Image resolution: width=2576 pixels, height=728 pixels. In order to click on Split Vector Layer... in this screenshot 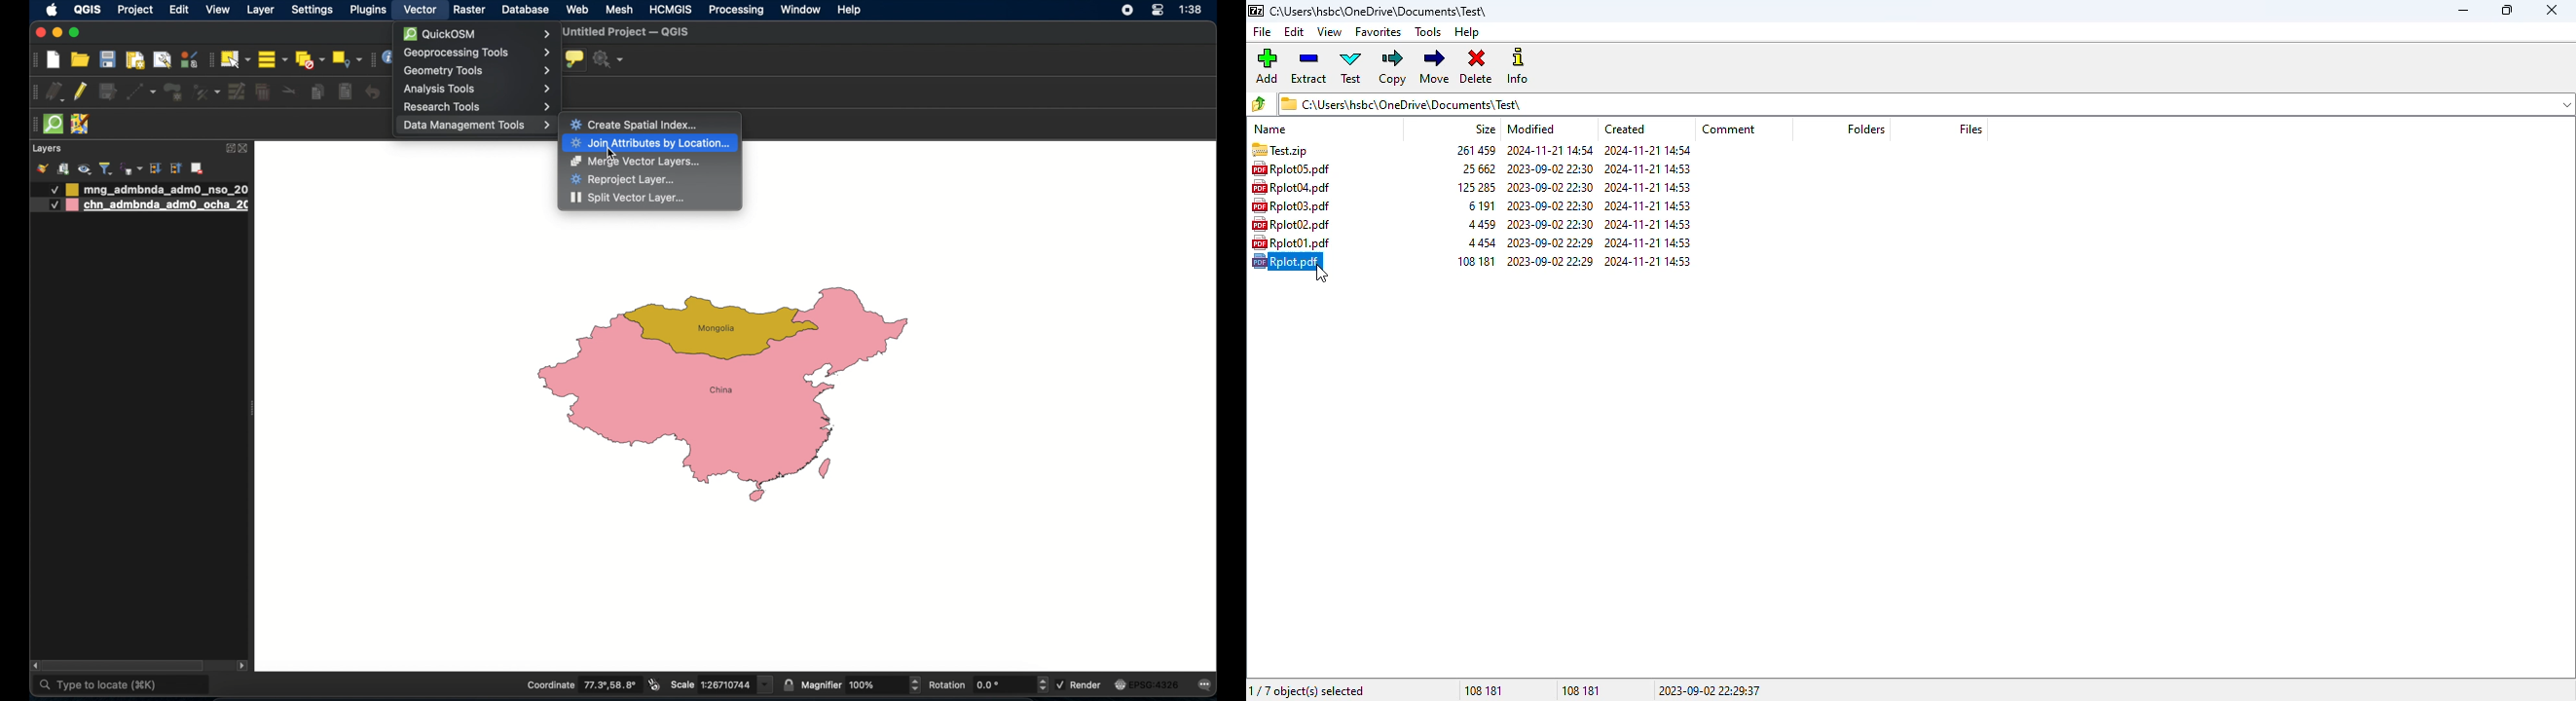, I will do `click(628, 198)`.